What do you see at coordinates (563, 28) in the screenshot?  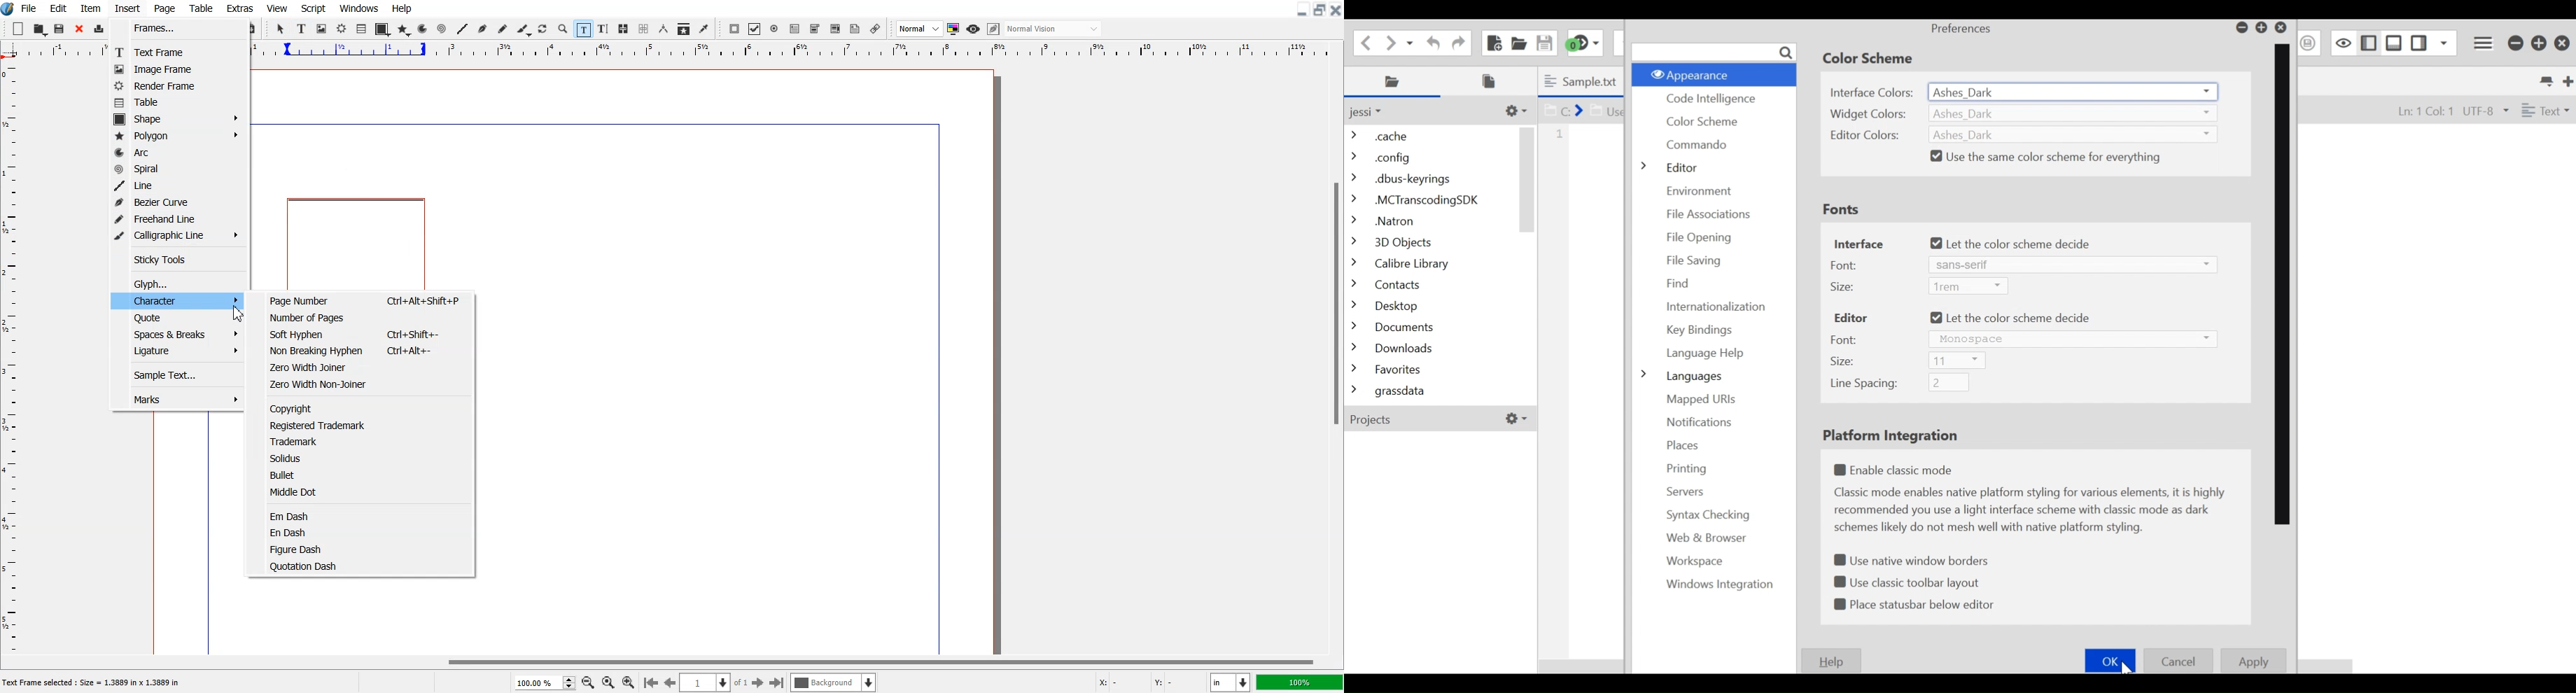 I see `Zoom In or Out` at bounding box center [563, 28].